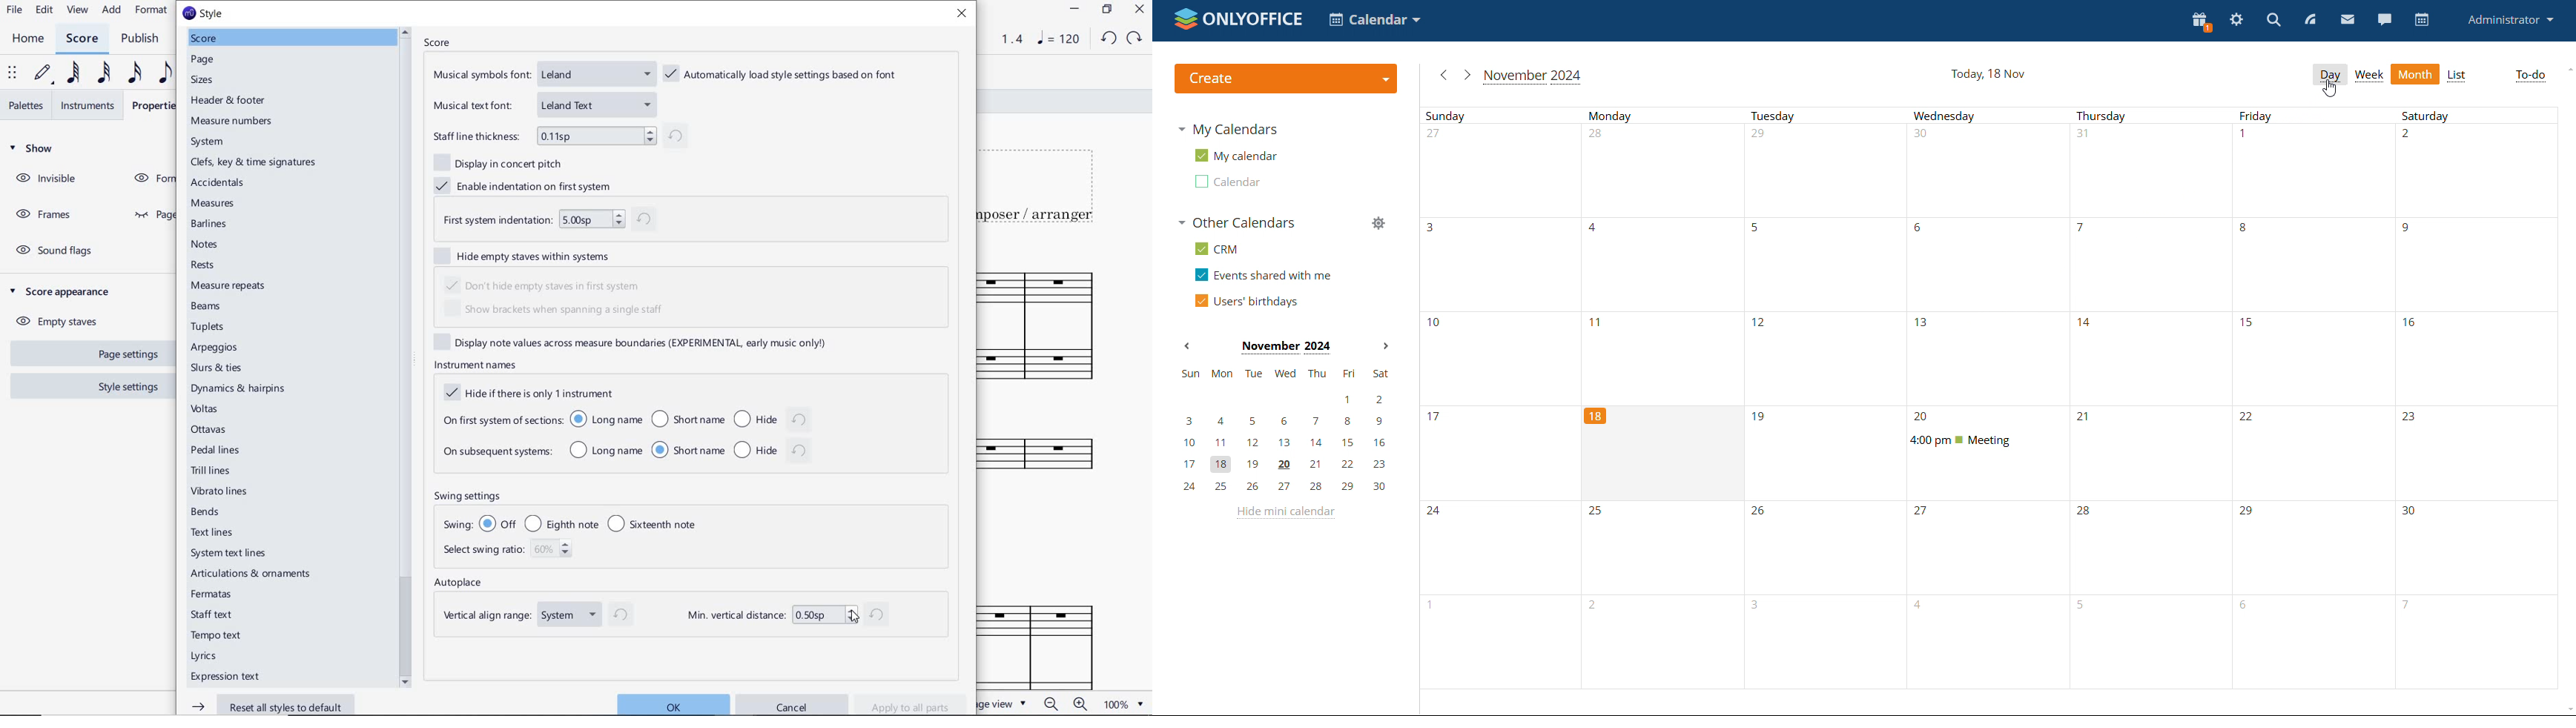 This screenshot has height=728, width=2576. I want to click on staff text, so click(213, 615).